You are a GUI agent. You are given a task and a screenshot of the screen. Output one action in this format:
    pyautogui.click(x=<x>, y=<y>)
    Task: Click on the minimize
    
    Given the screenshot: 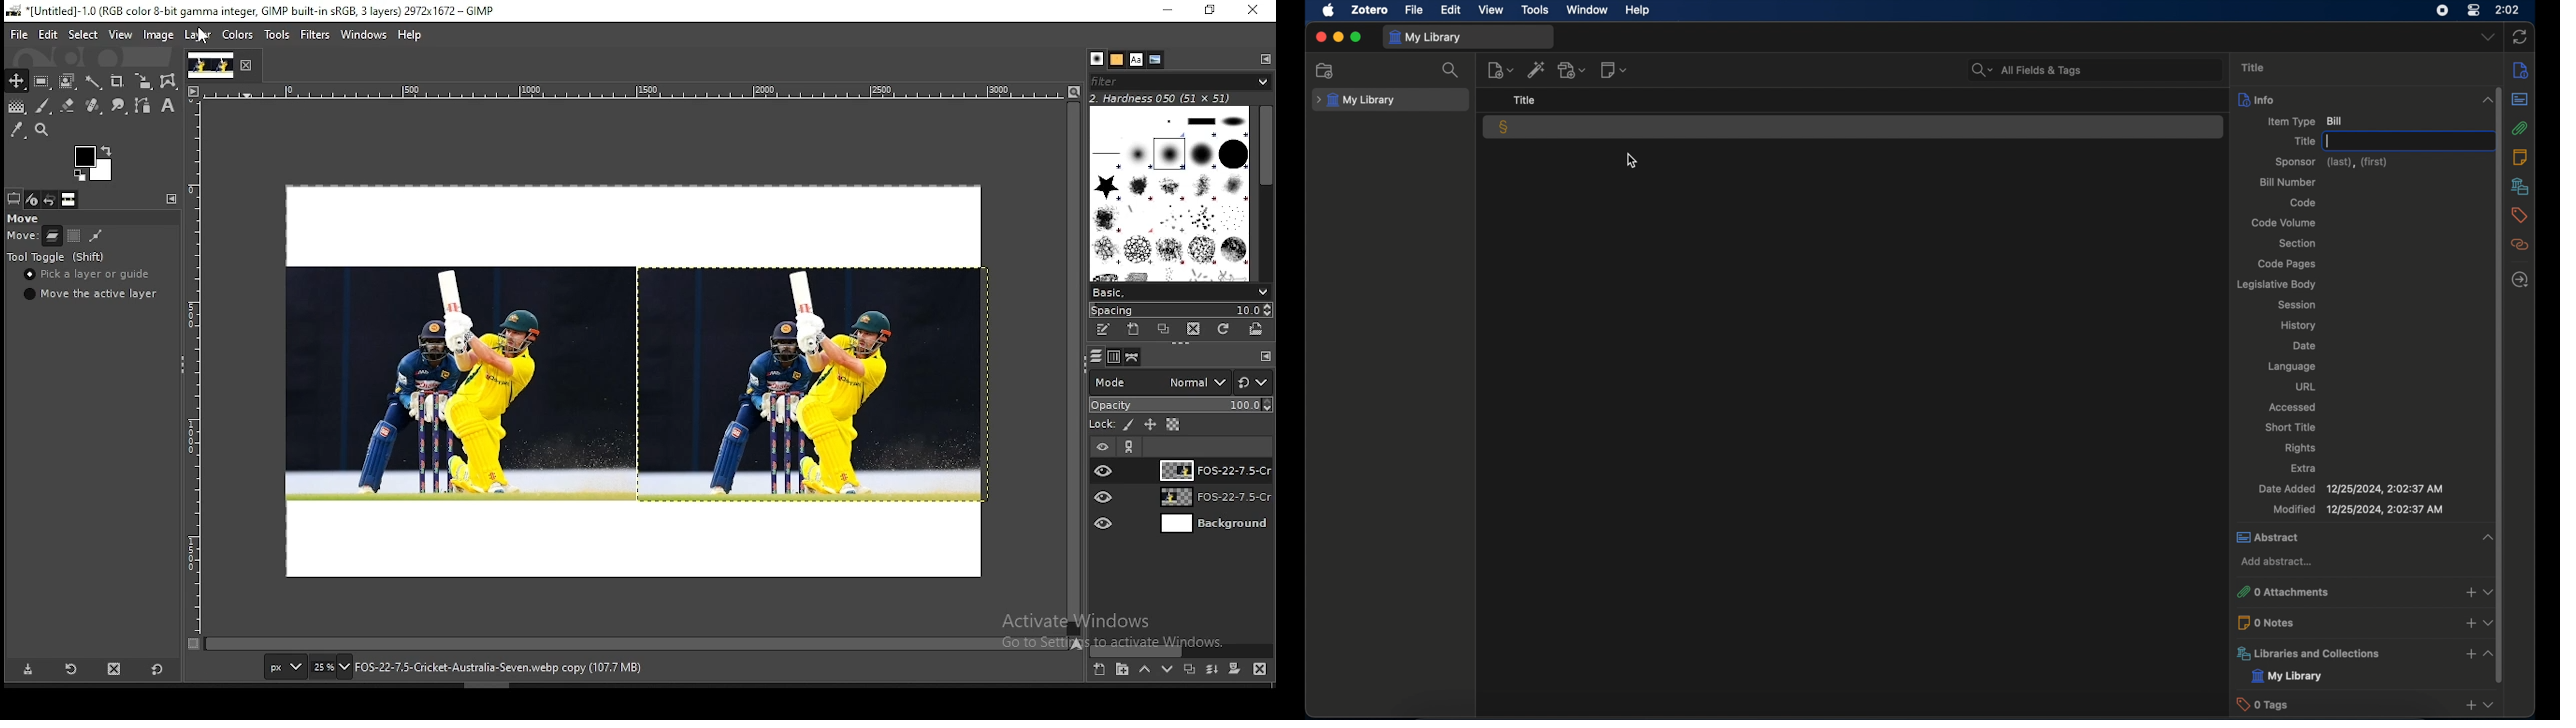 What is the action you would take?
    pyautogui.click(x=1340, y=37)
    